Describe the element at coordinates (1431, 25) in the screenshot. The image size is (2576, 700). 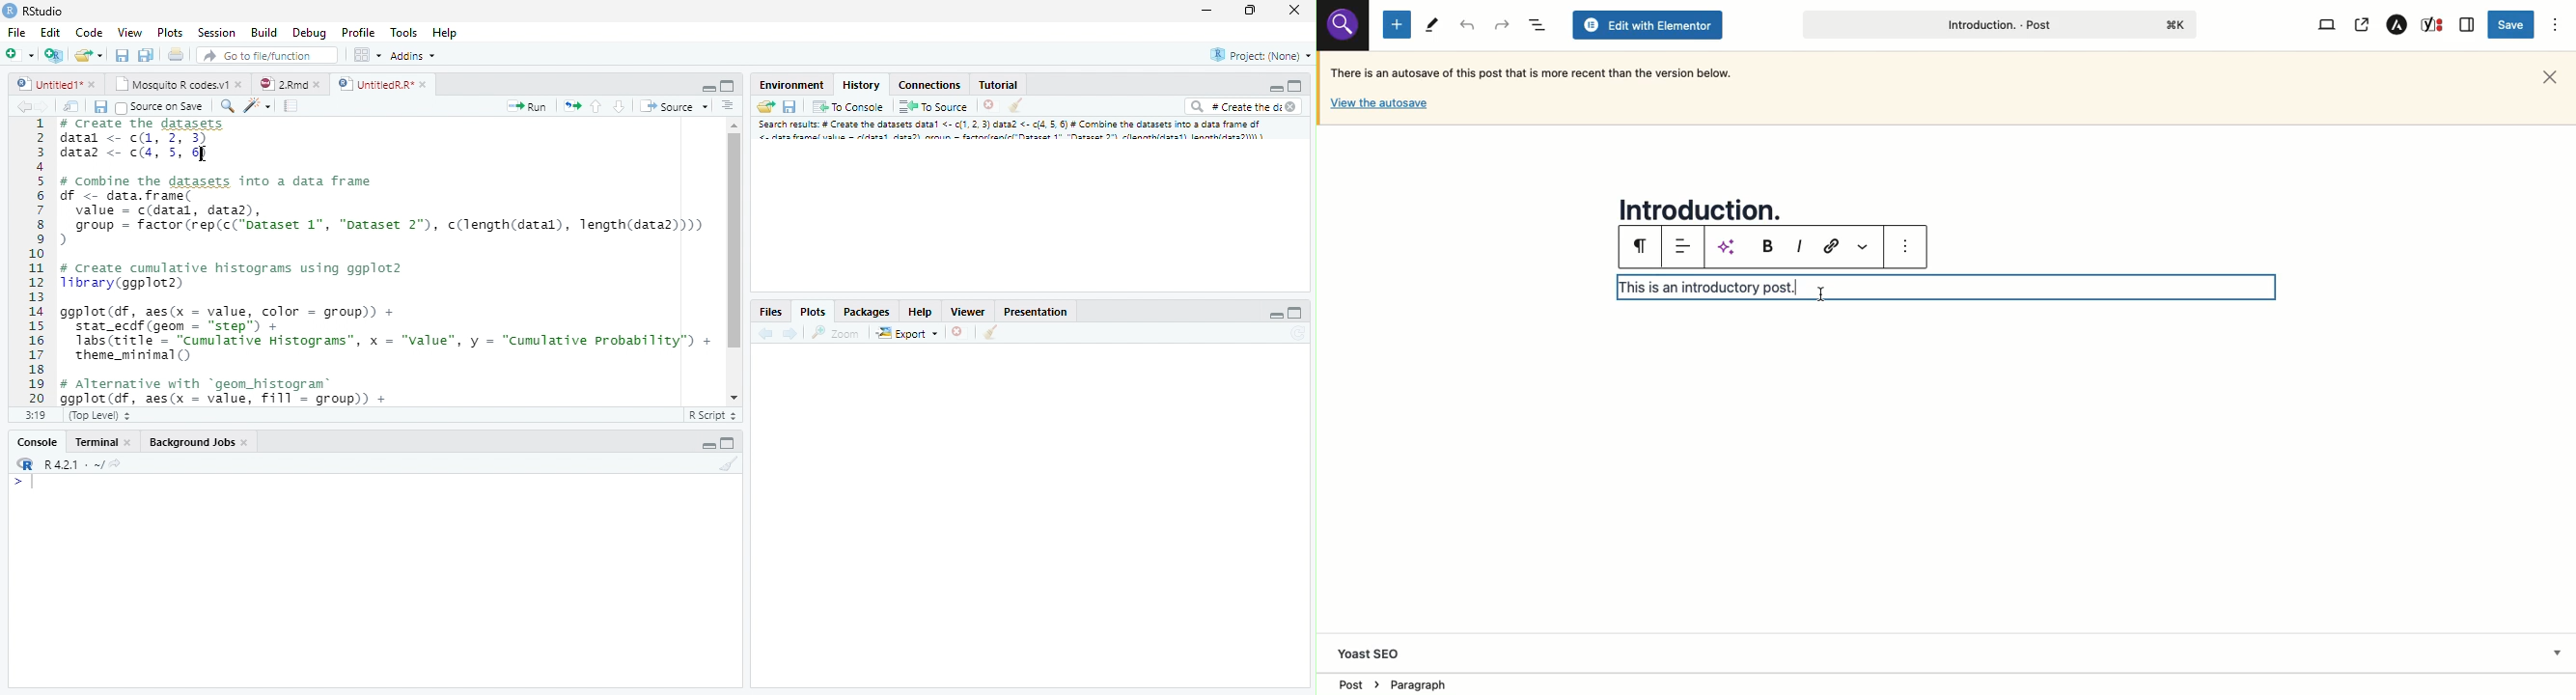
I see `Tools` at that location.